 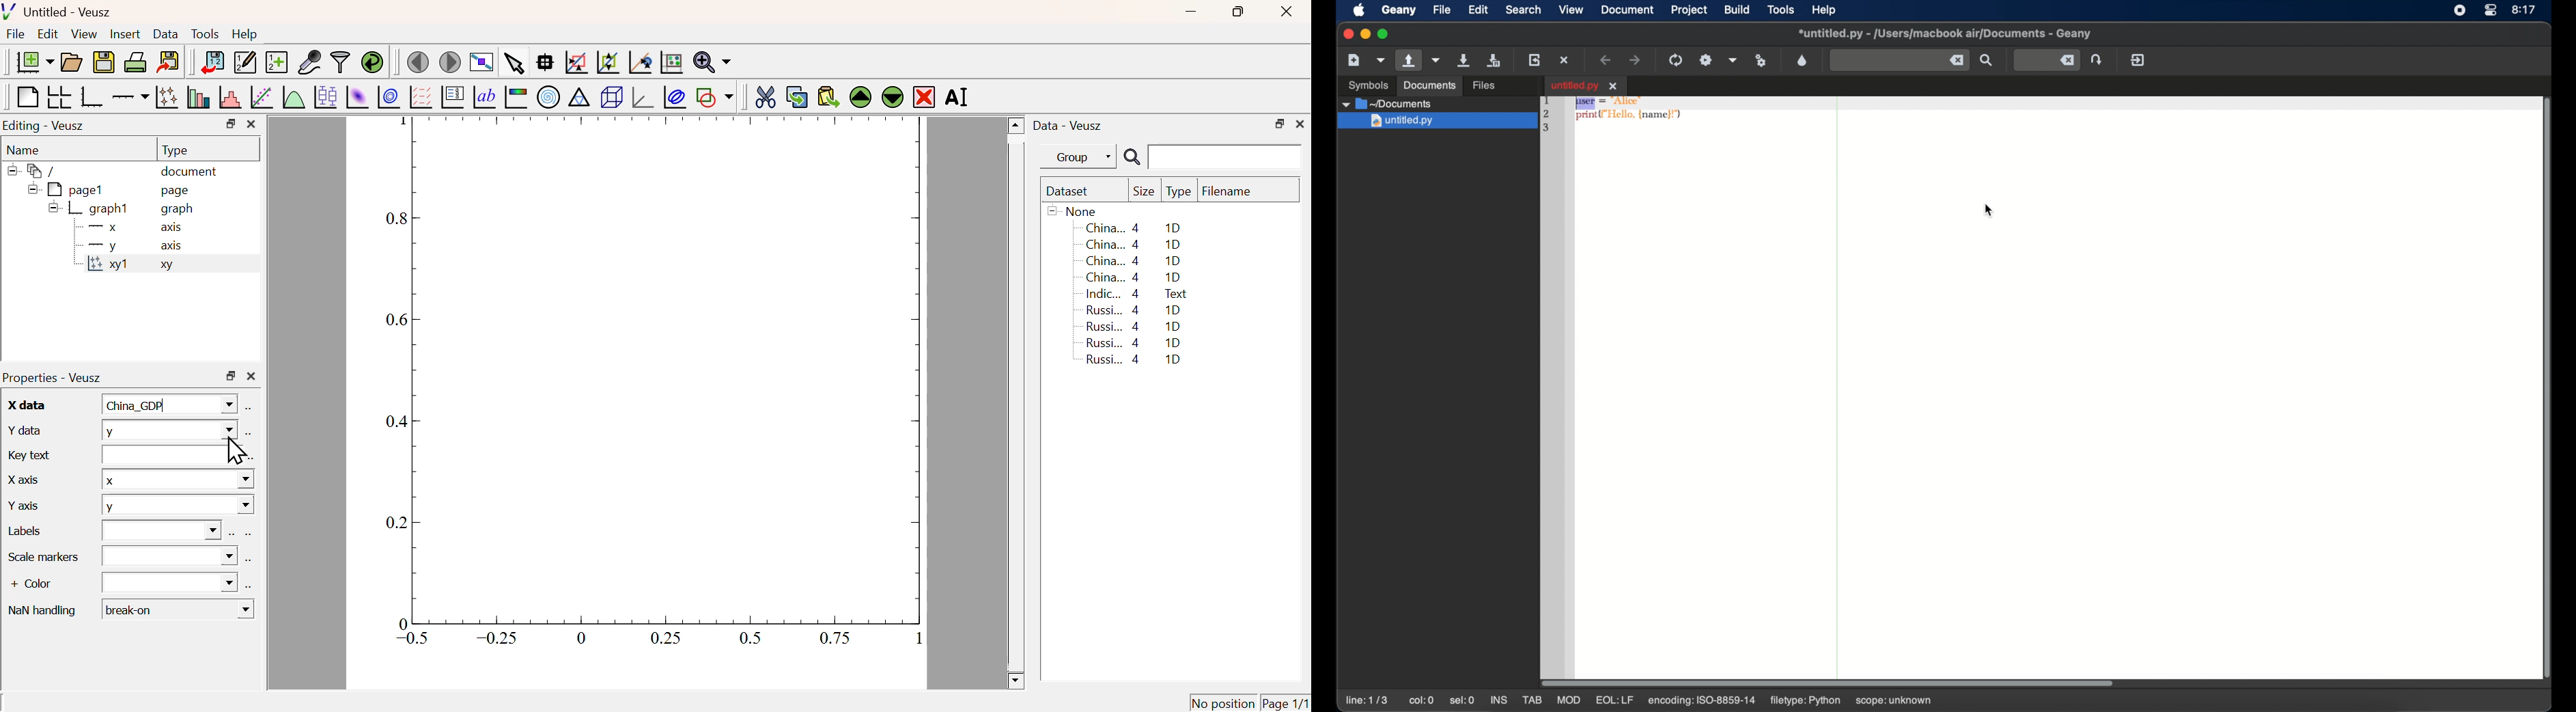 I want to click on reload the current file from disk, so click(x=1534, y=59).